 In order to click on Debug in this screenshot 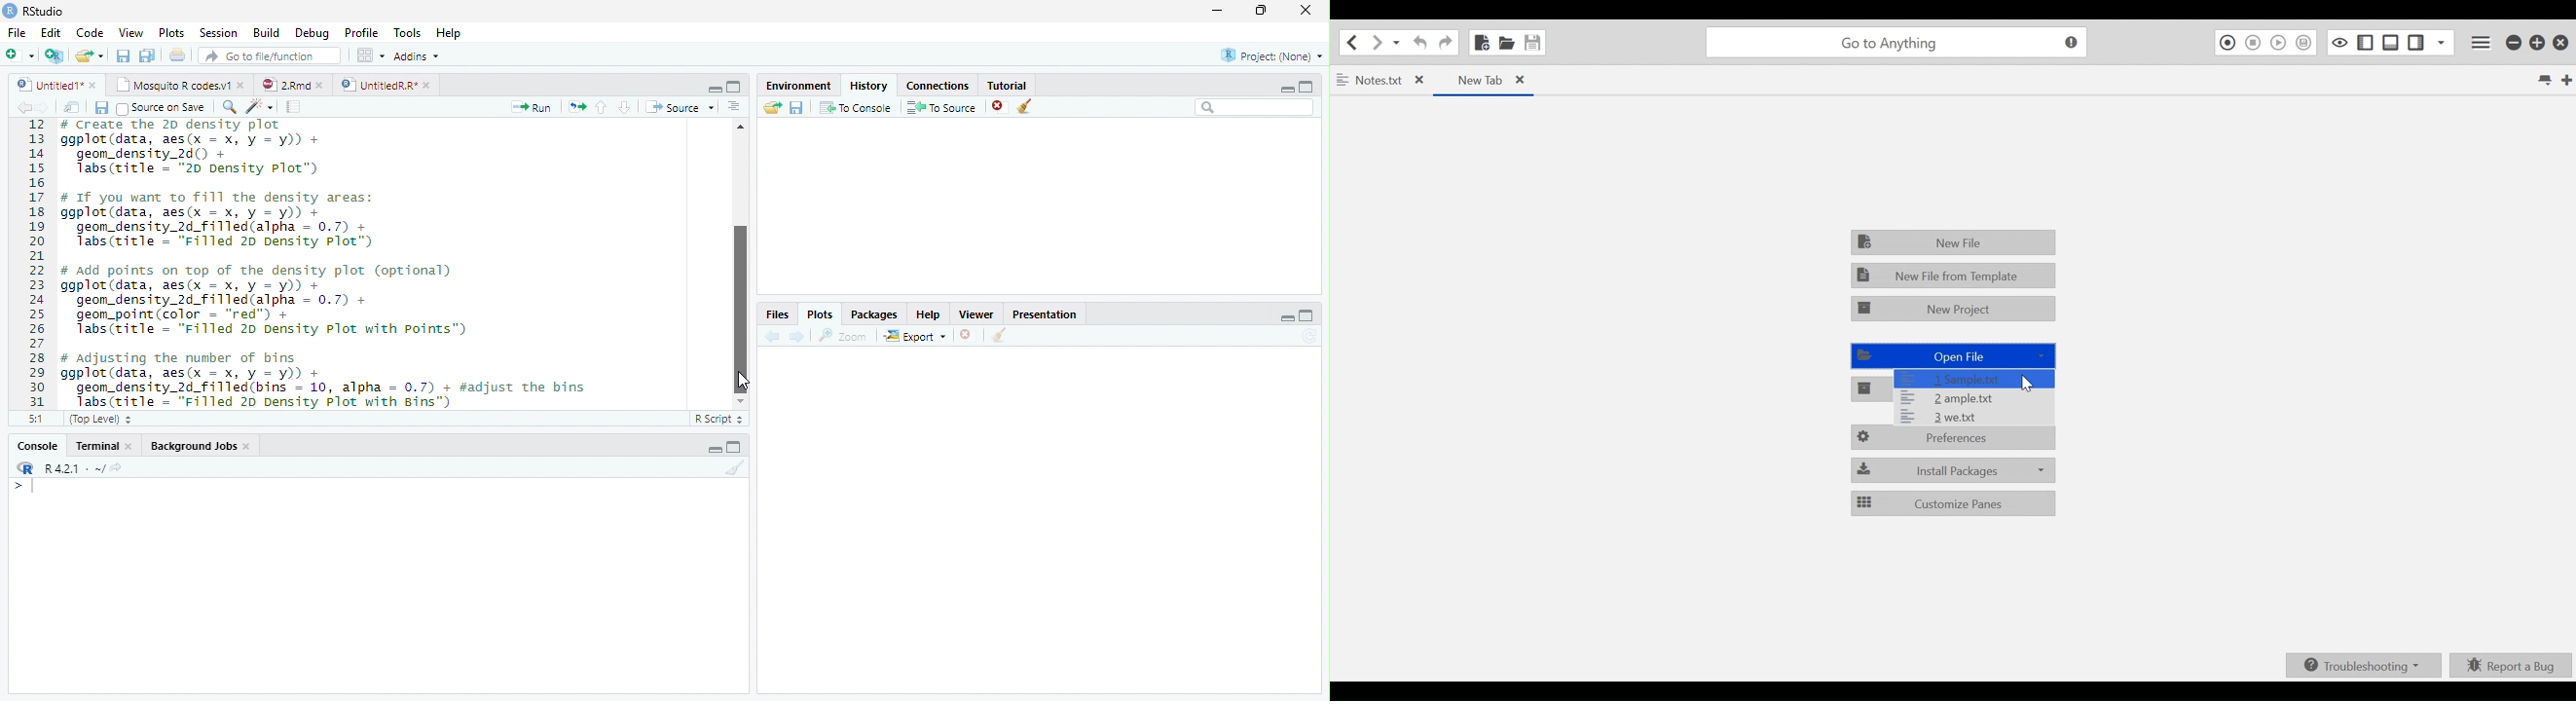, I will do `click(313, 34)`.